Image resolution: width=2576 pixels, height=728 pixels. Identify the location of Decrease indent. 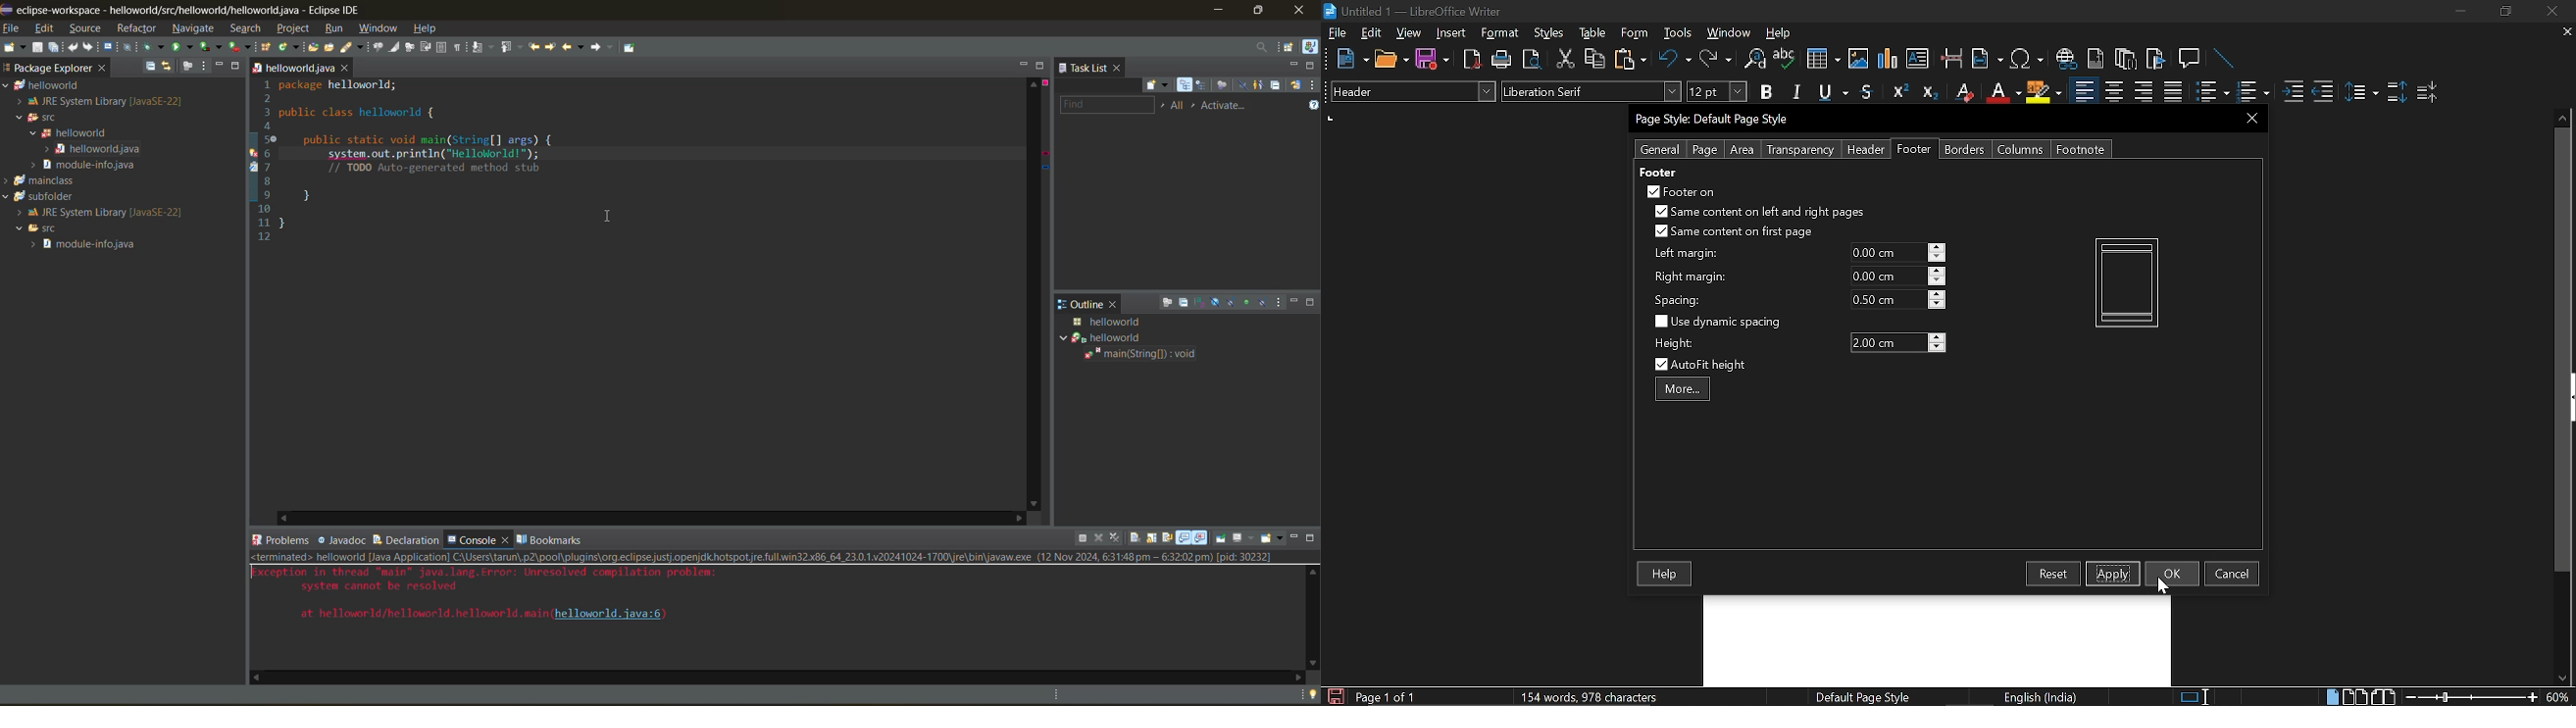
(2323, 91).